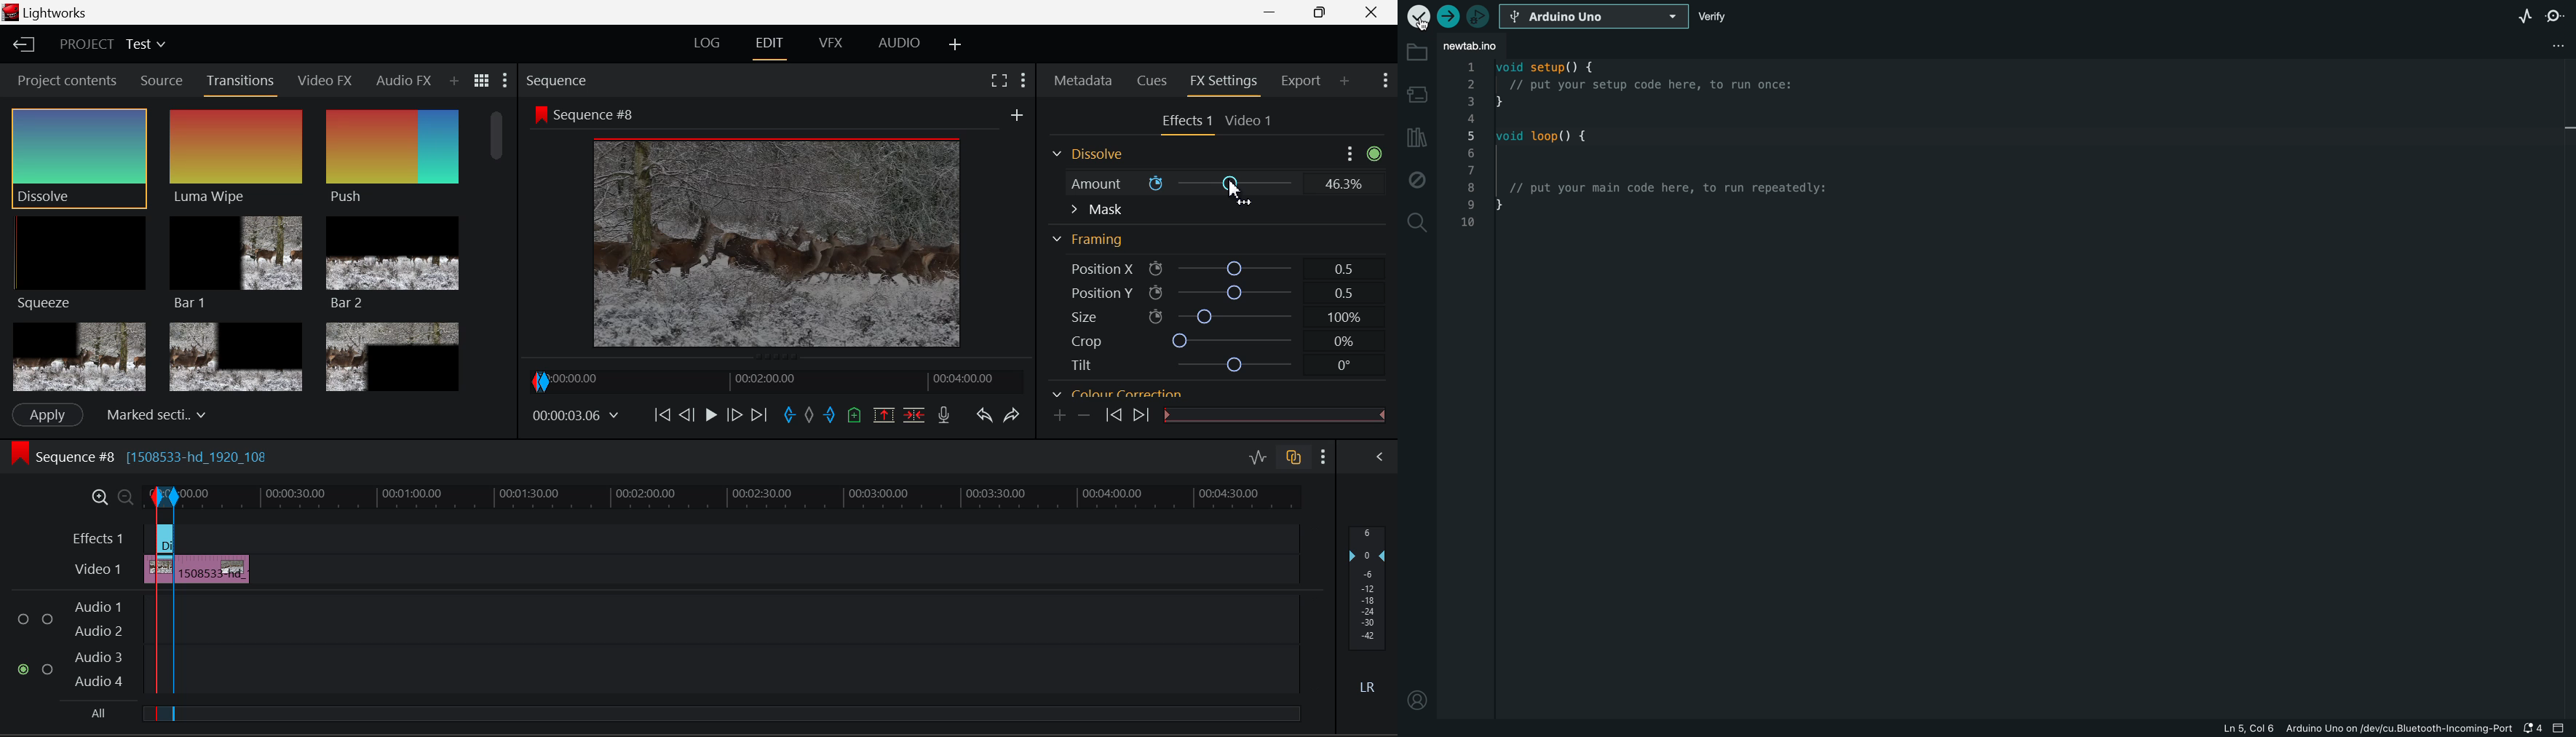  Describe the element at coordinates (769, 46) in the screenshot. I see `EDIT Layout Open` at that location.